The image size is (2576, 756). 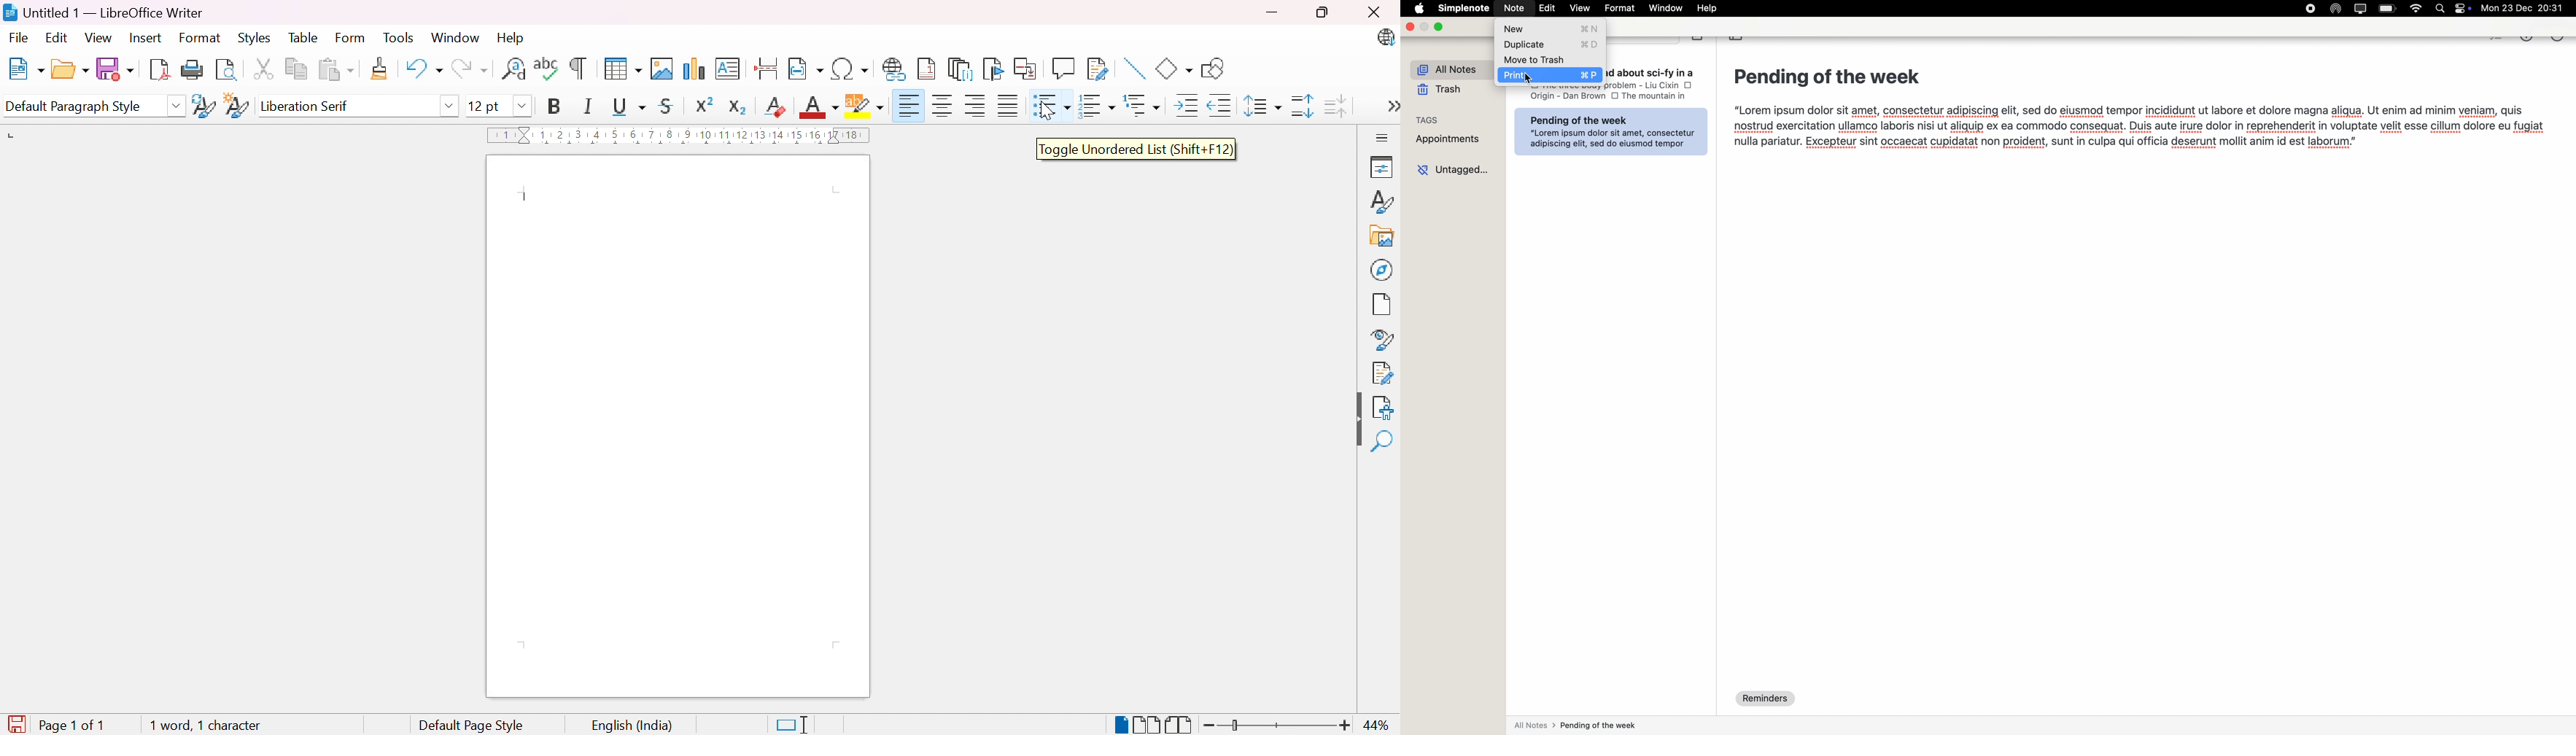 I want to click on print commands, so click(x=1588, y=76).